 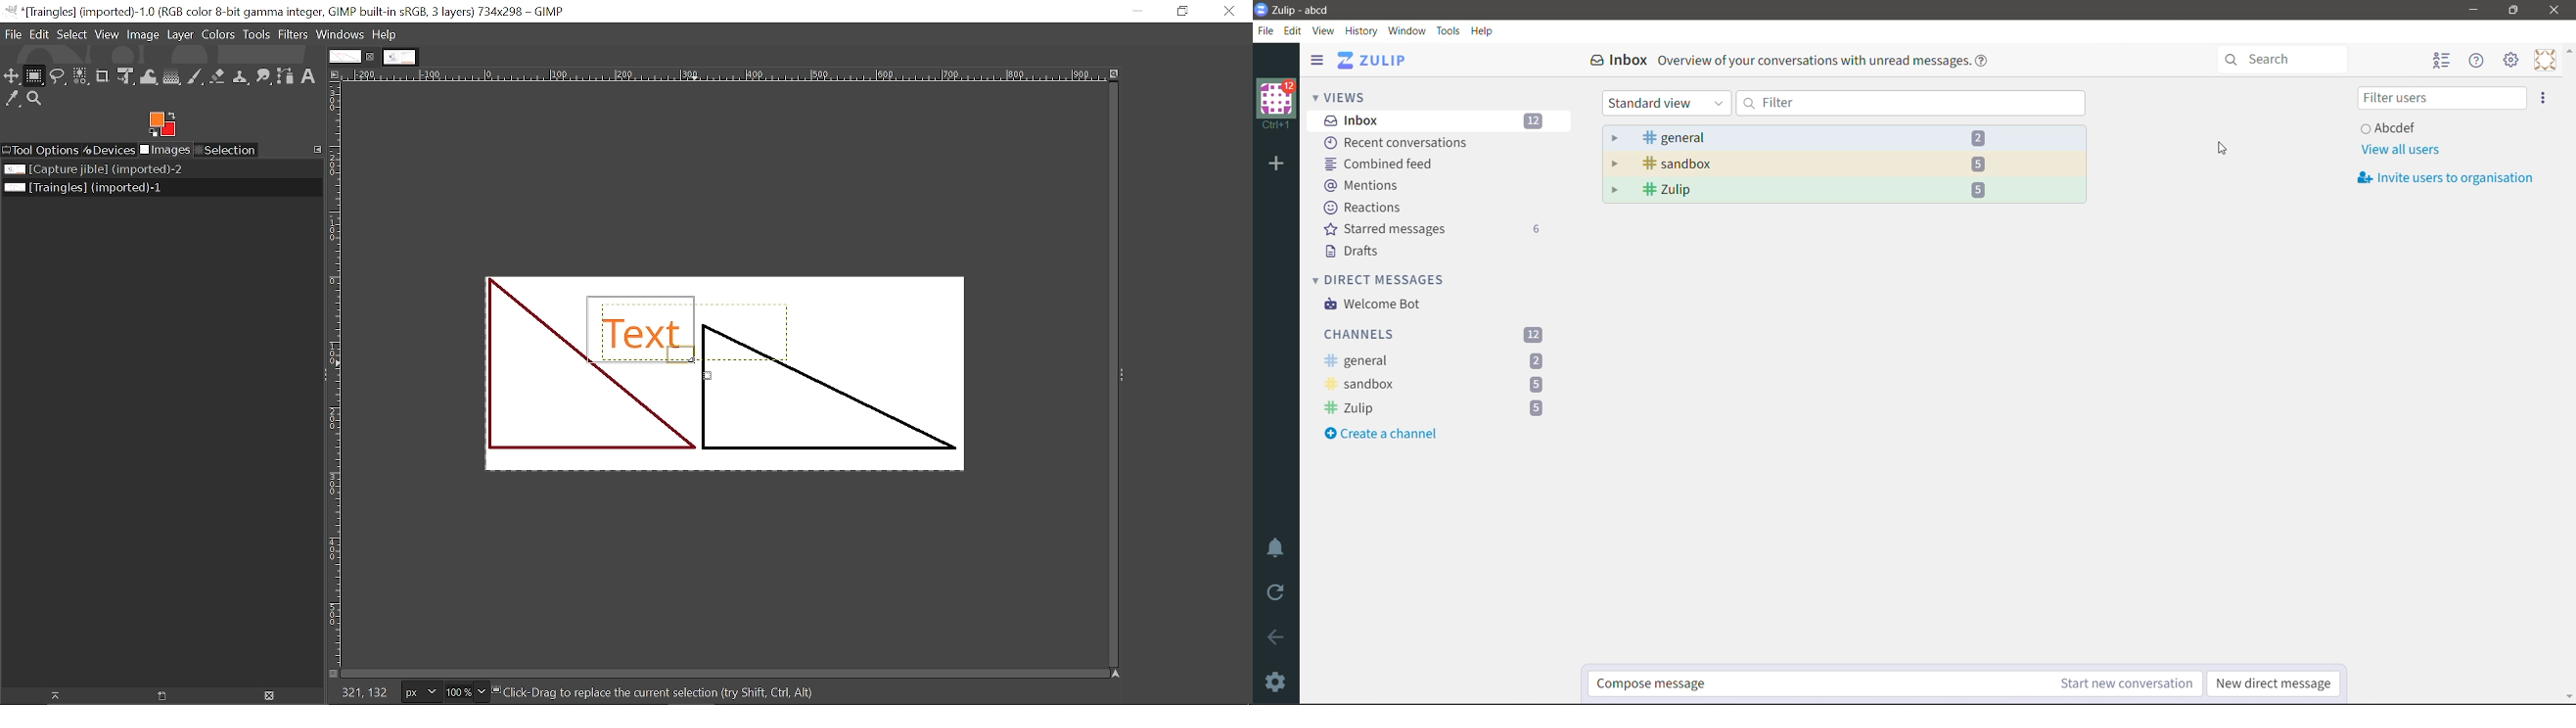 What do you see at coordinates (1665, 103) in the screenshot?
I see `Standard view` at bounding box center [1665, 103].